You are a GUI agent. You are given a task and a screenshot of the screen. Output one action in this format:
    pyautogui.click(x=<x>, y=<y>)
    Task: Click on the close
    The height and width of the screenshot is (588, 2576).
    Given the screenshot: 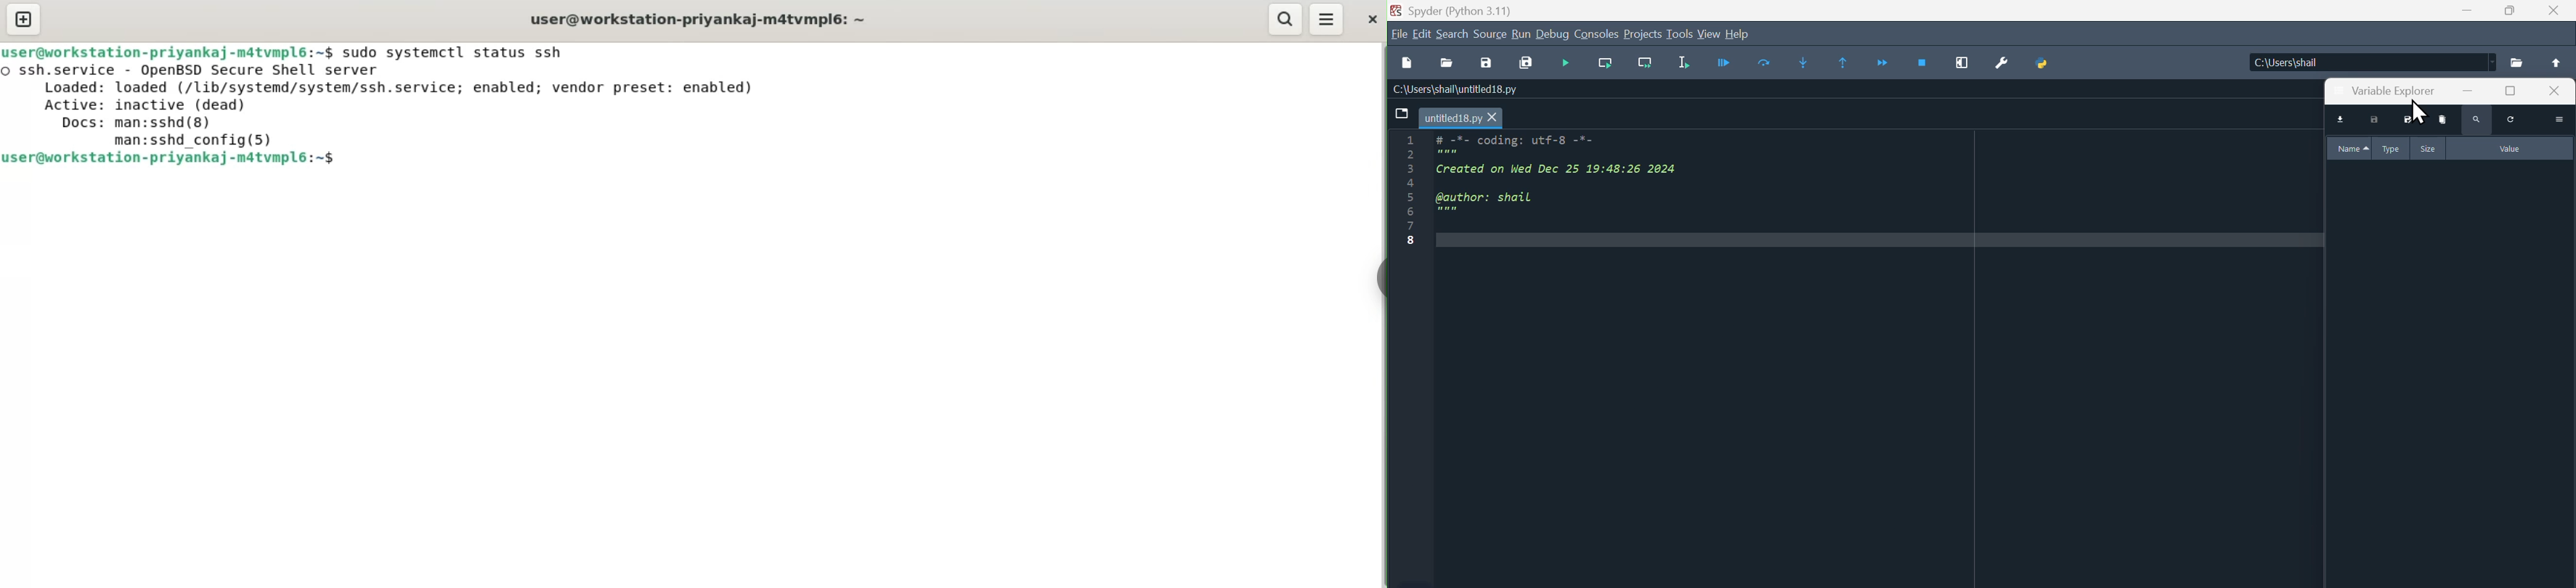 What is the action you would take?
    pyautogui.click(x=2557, y=93)
    